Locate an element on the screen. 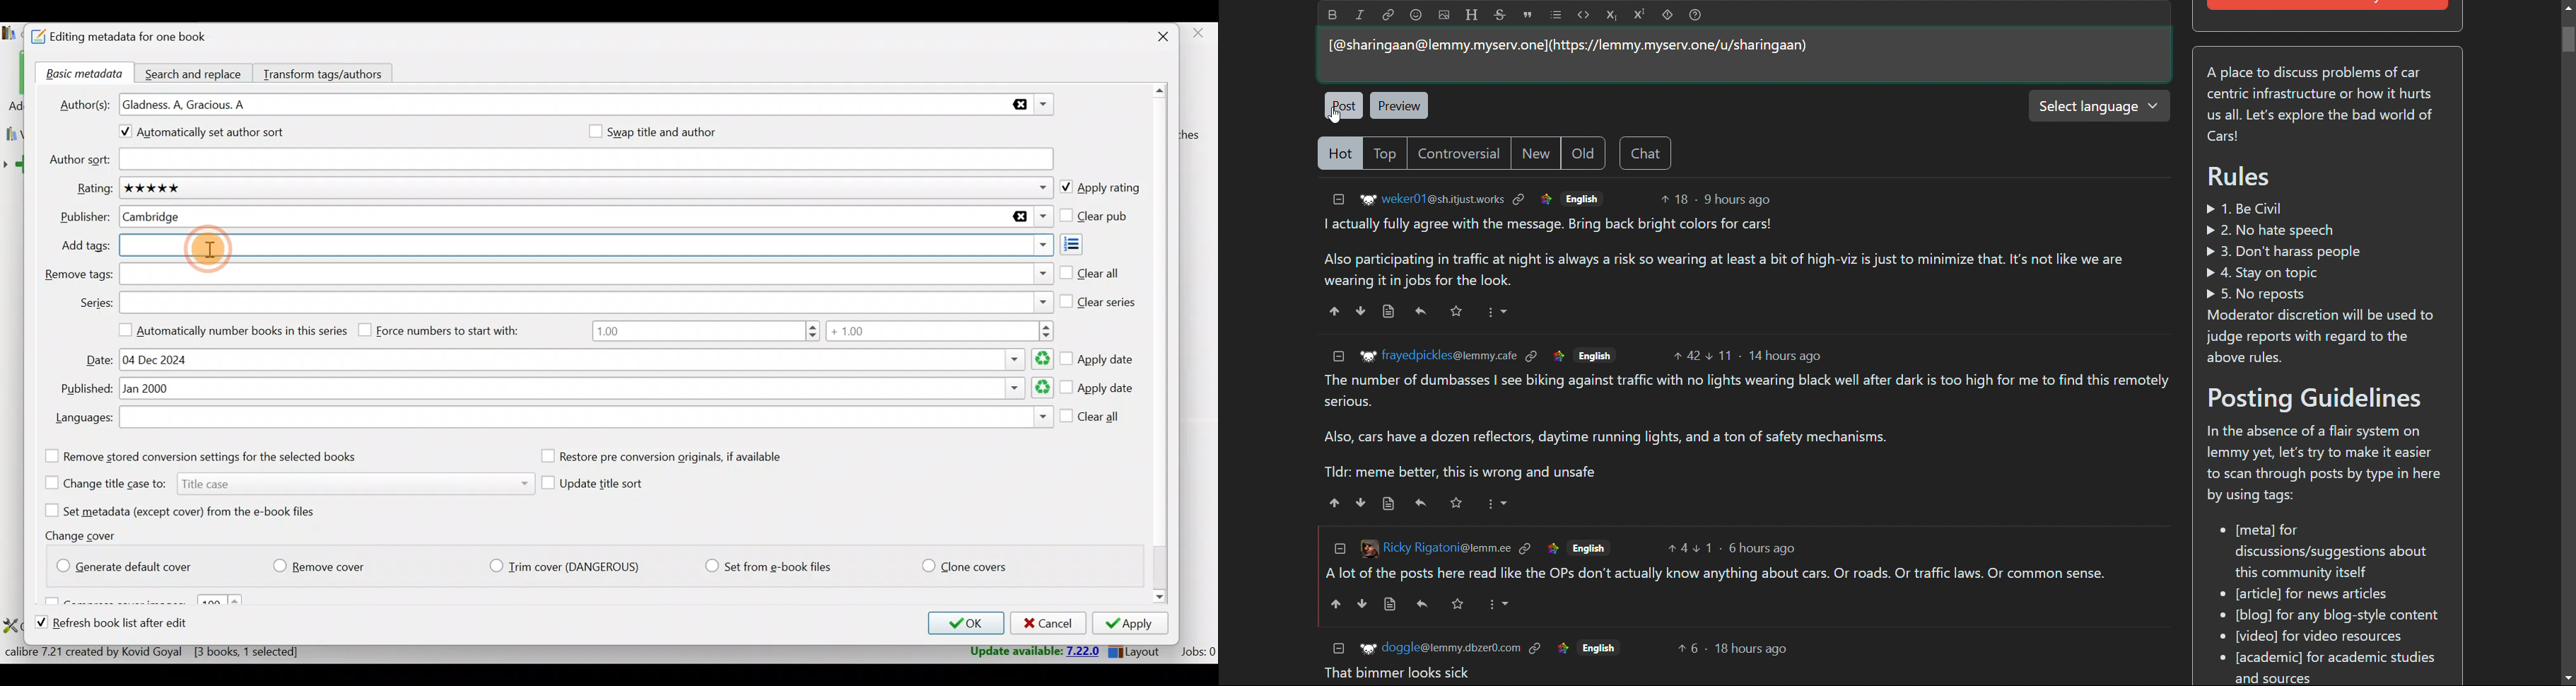  Published: is located at coordinates (84, 389).